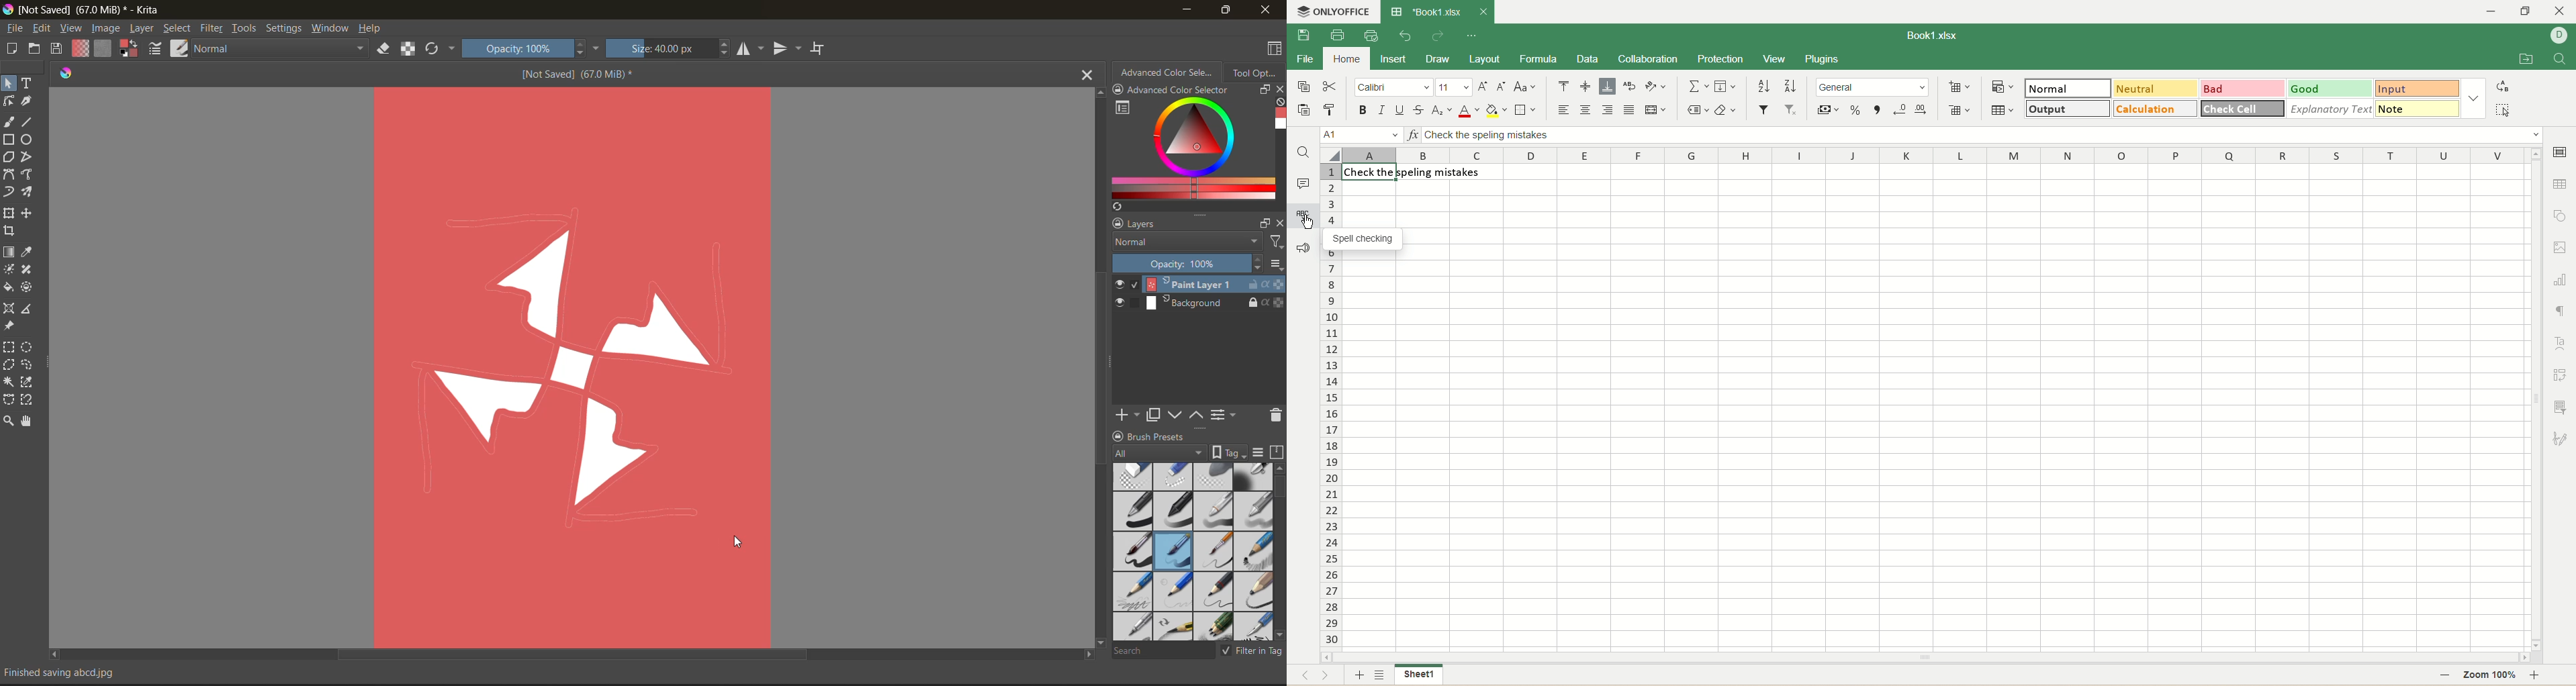  What do you see at coordinates (107, 48) in the screenshot?
I see `fill patterns` at bounding box center [107, 48].